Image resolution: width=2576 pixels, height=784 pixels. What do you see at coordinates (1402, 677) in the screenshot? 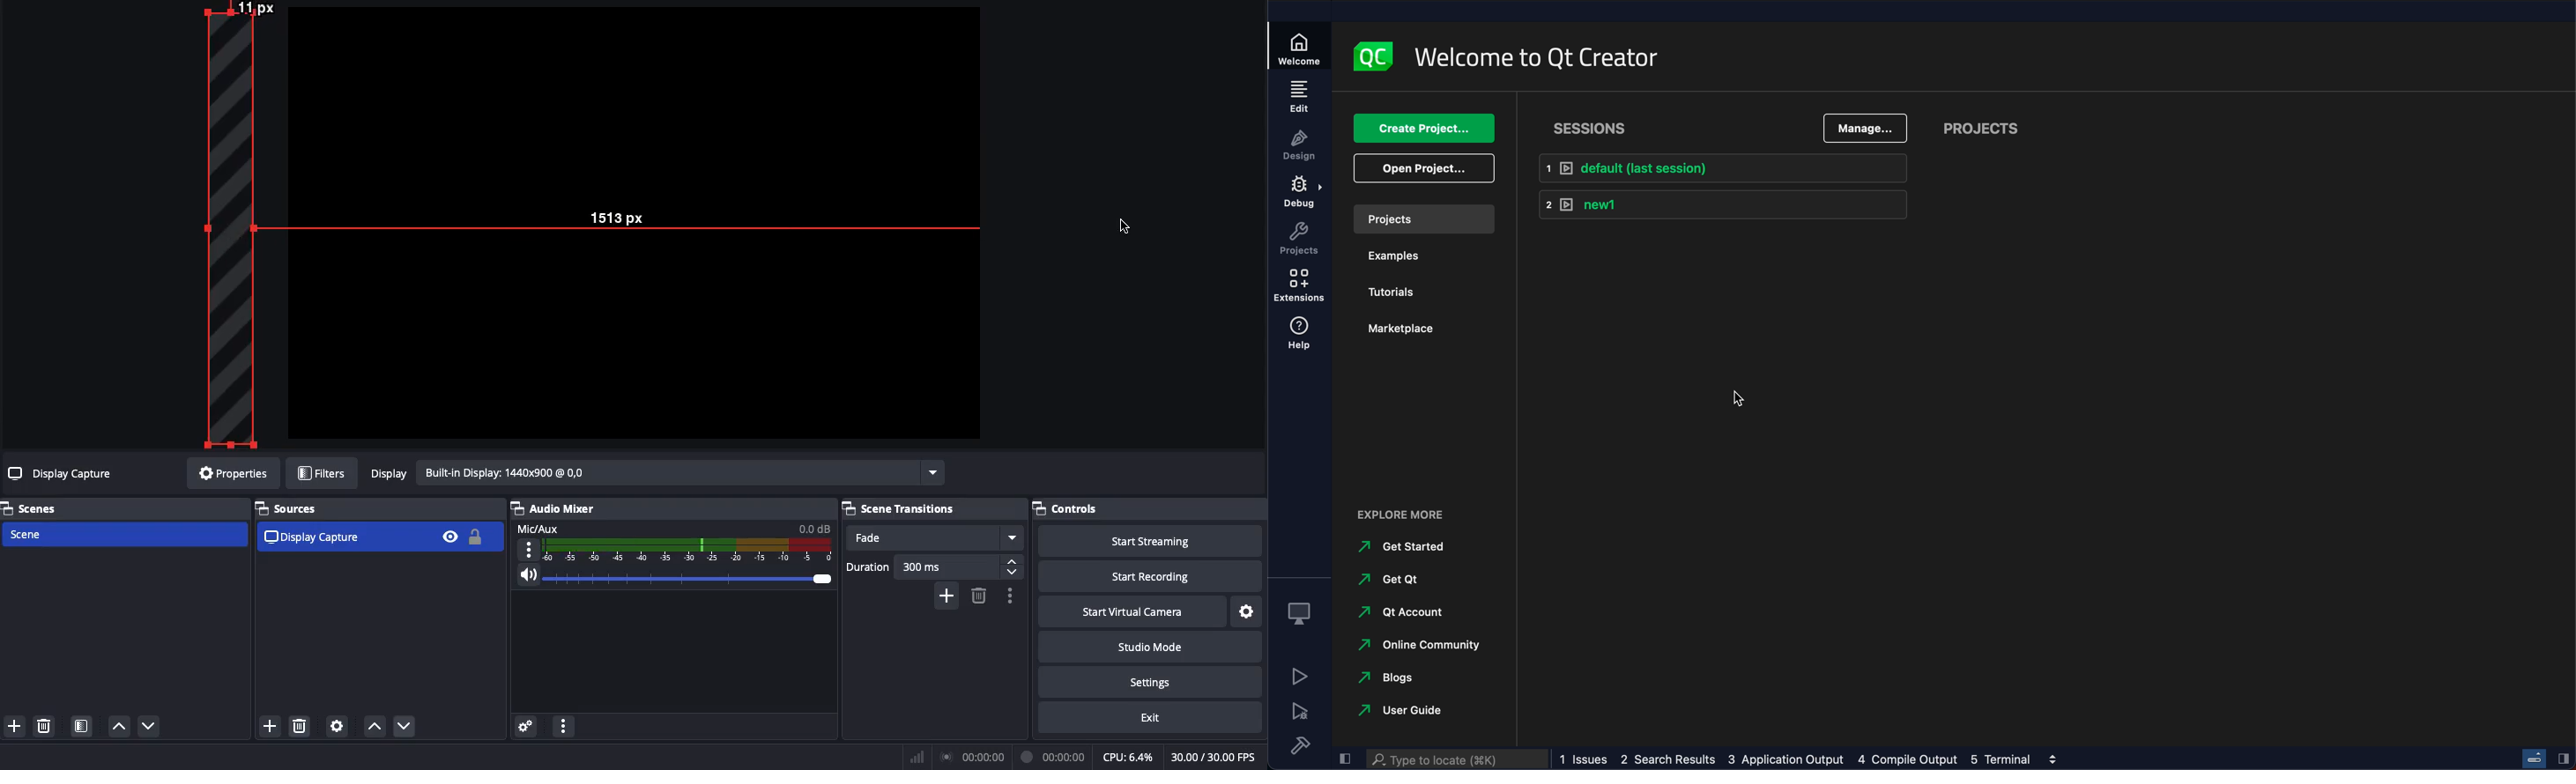
I see `blogs` at bounding box center [1402, 677].